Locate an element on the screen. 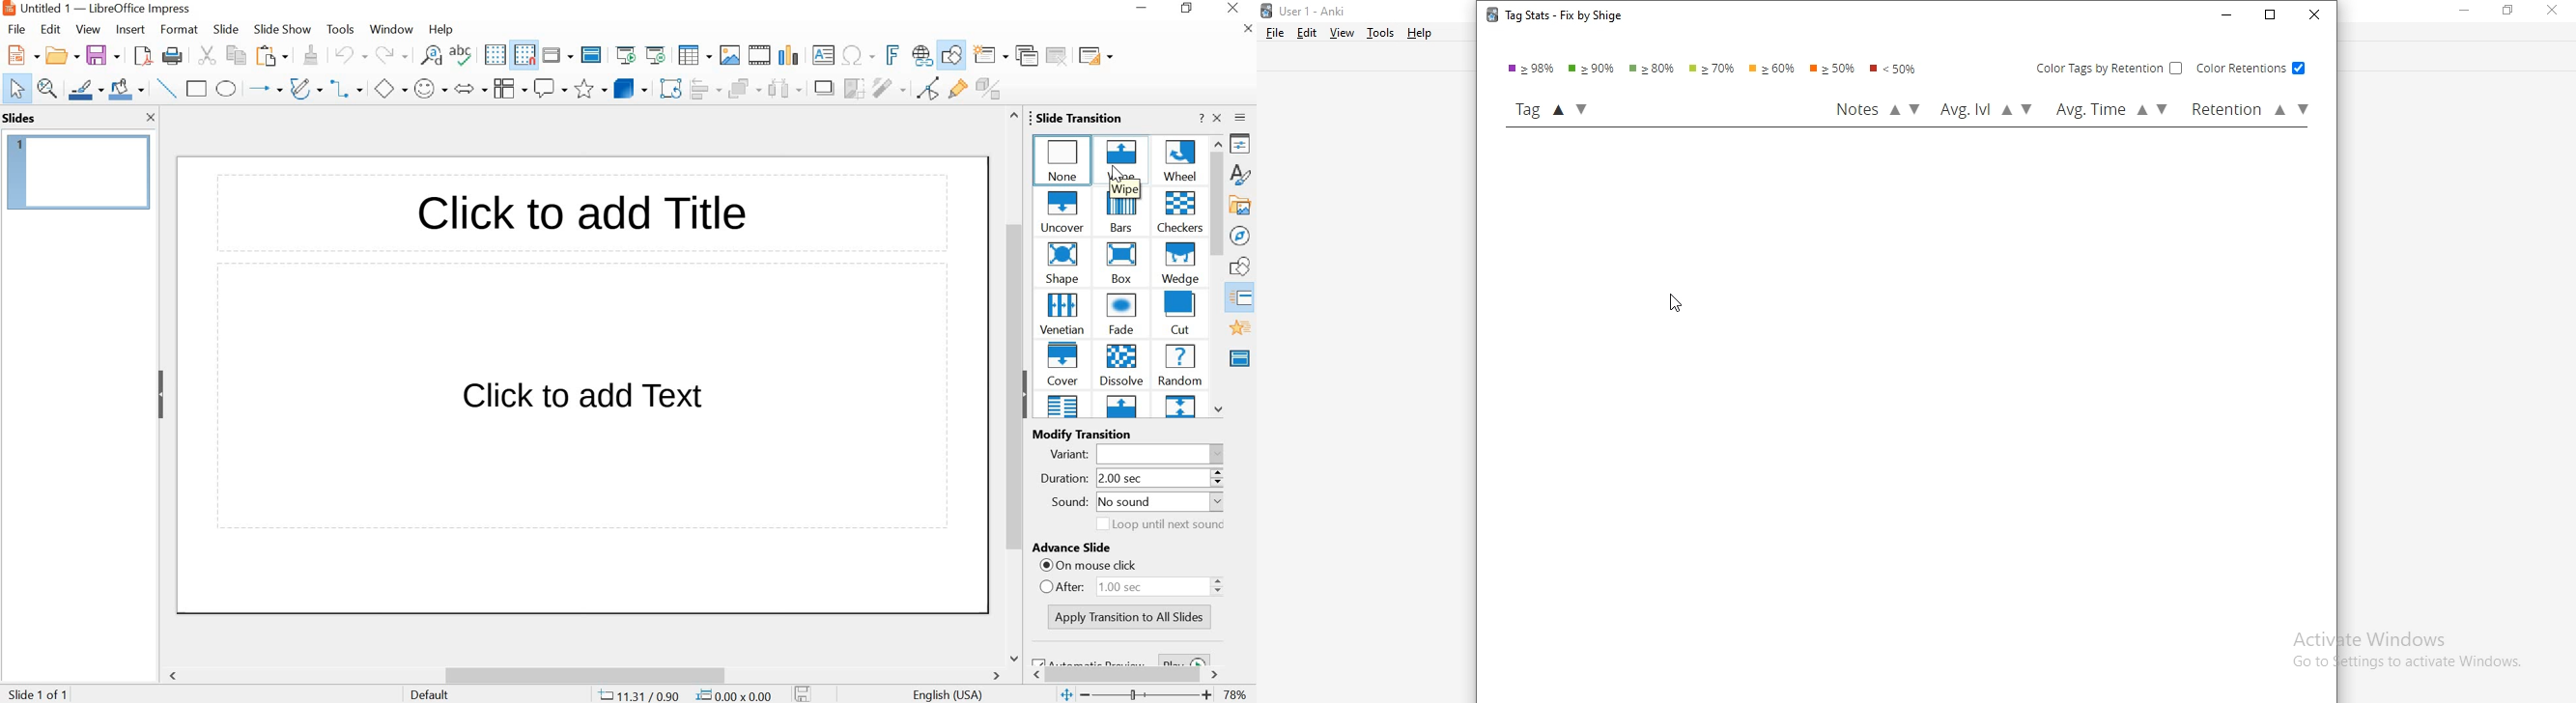  WIPE is located at coordinates (1123, 158).